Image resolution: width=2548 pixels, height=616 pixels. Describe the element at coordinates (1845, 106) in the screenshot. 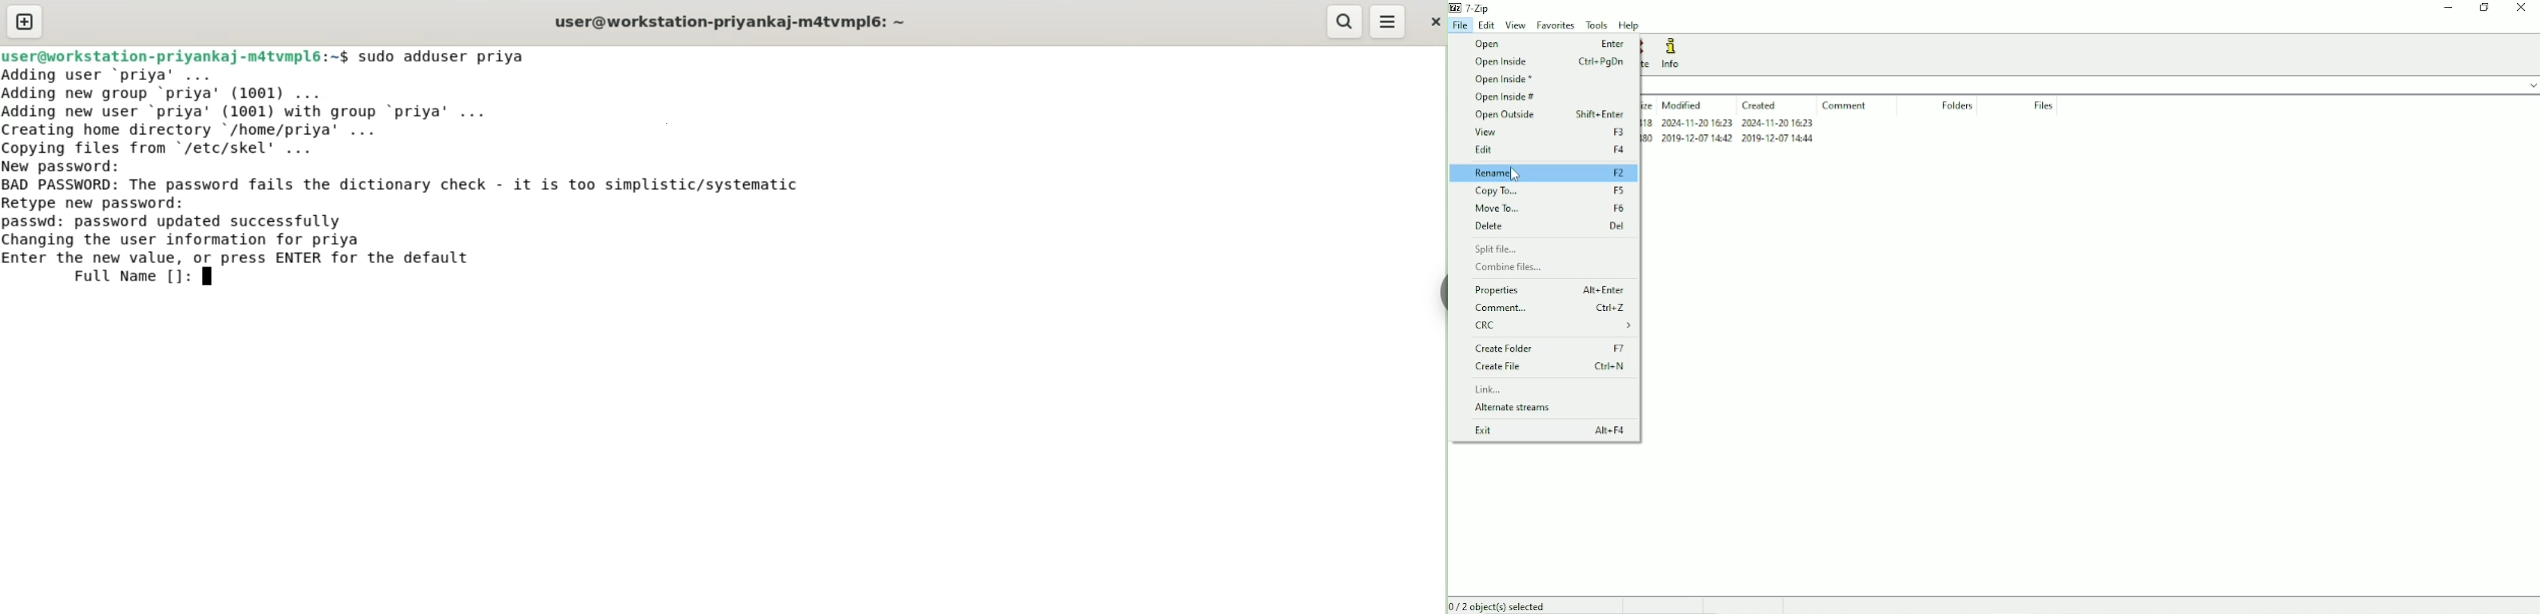

I see `Comment` at that location.